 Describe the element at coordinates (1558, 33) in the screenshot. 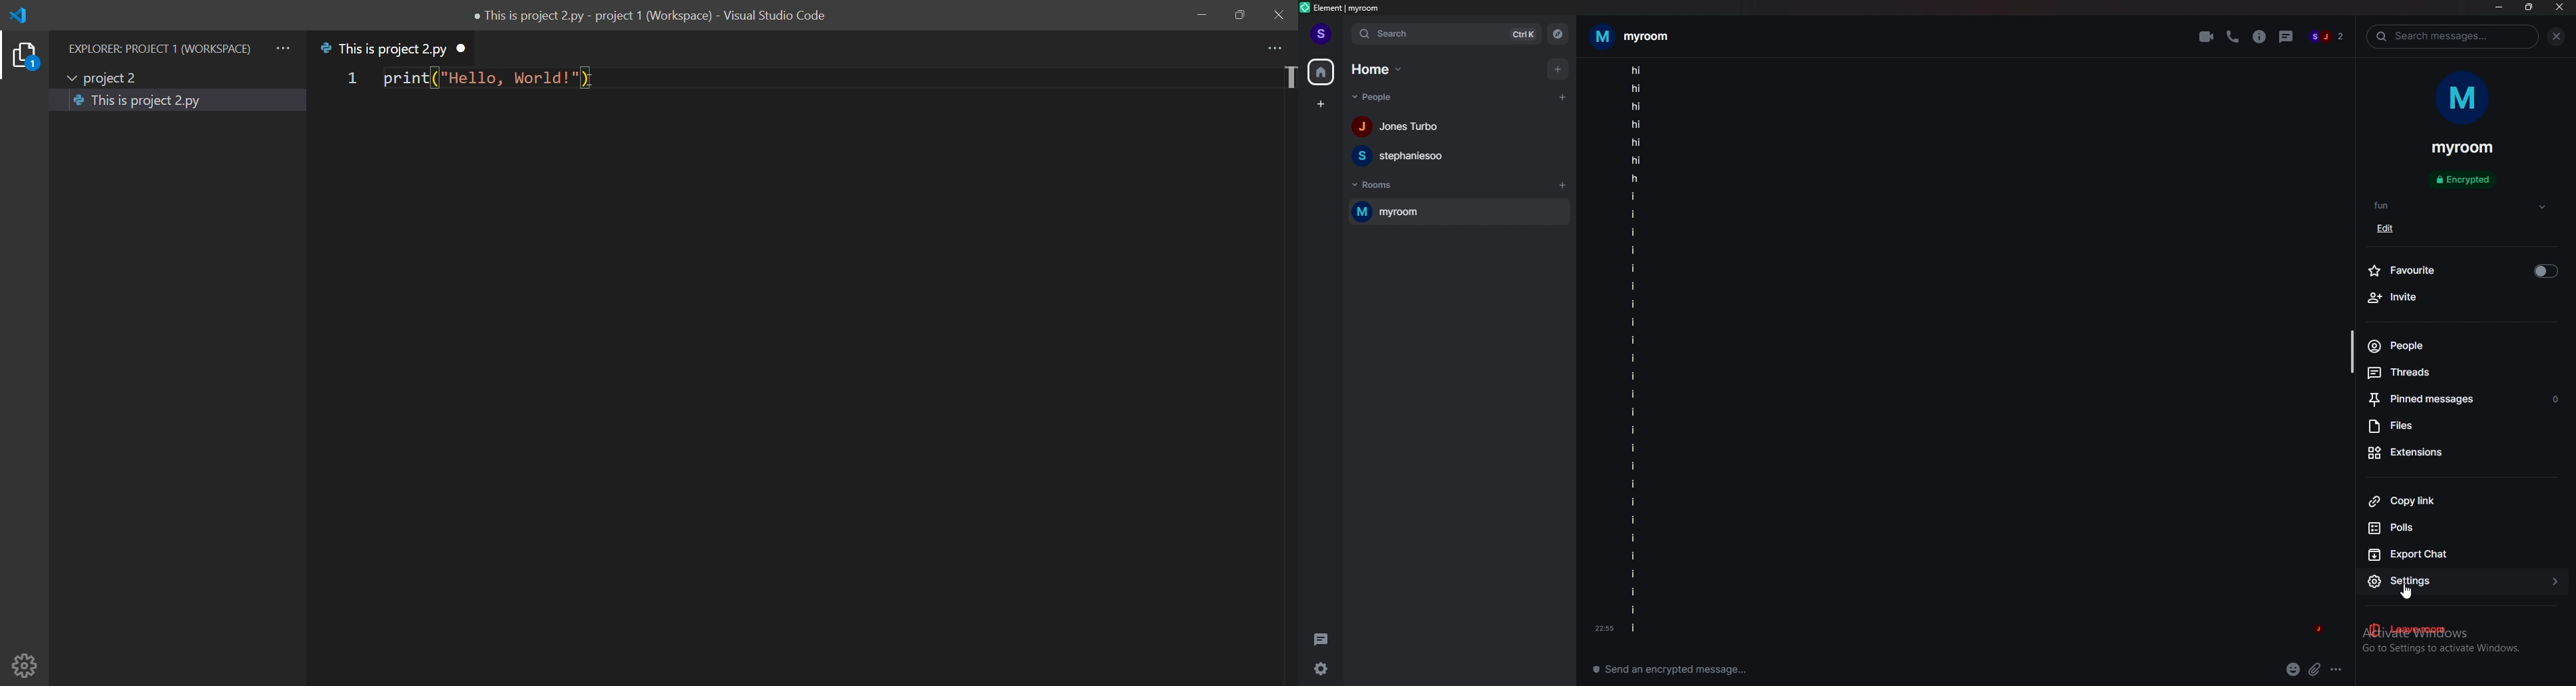

I see `explore rooms` at that location.